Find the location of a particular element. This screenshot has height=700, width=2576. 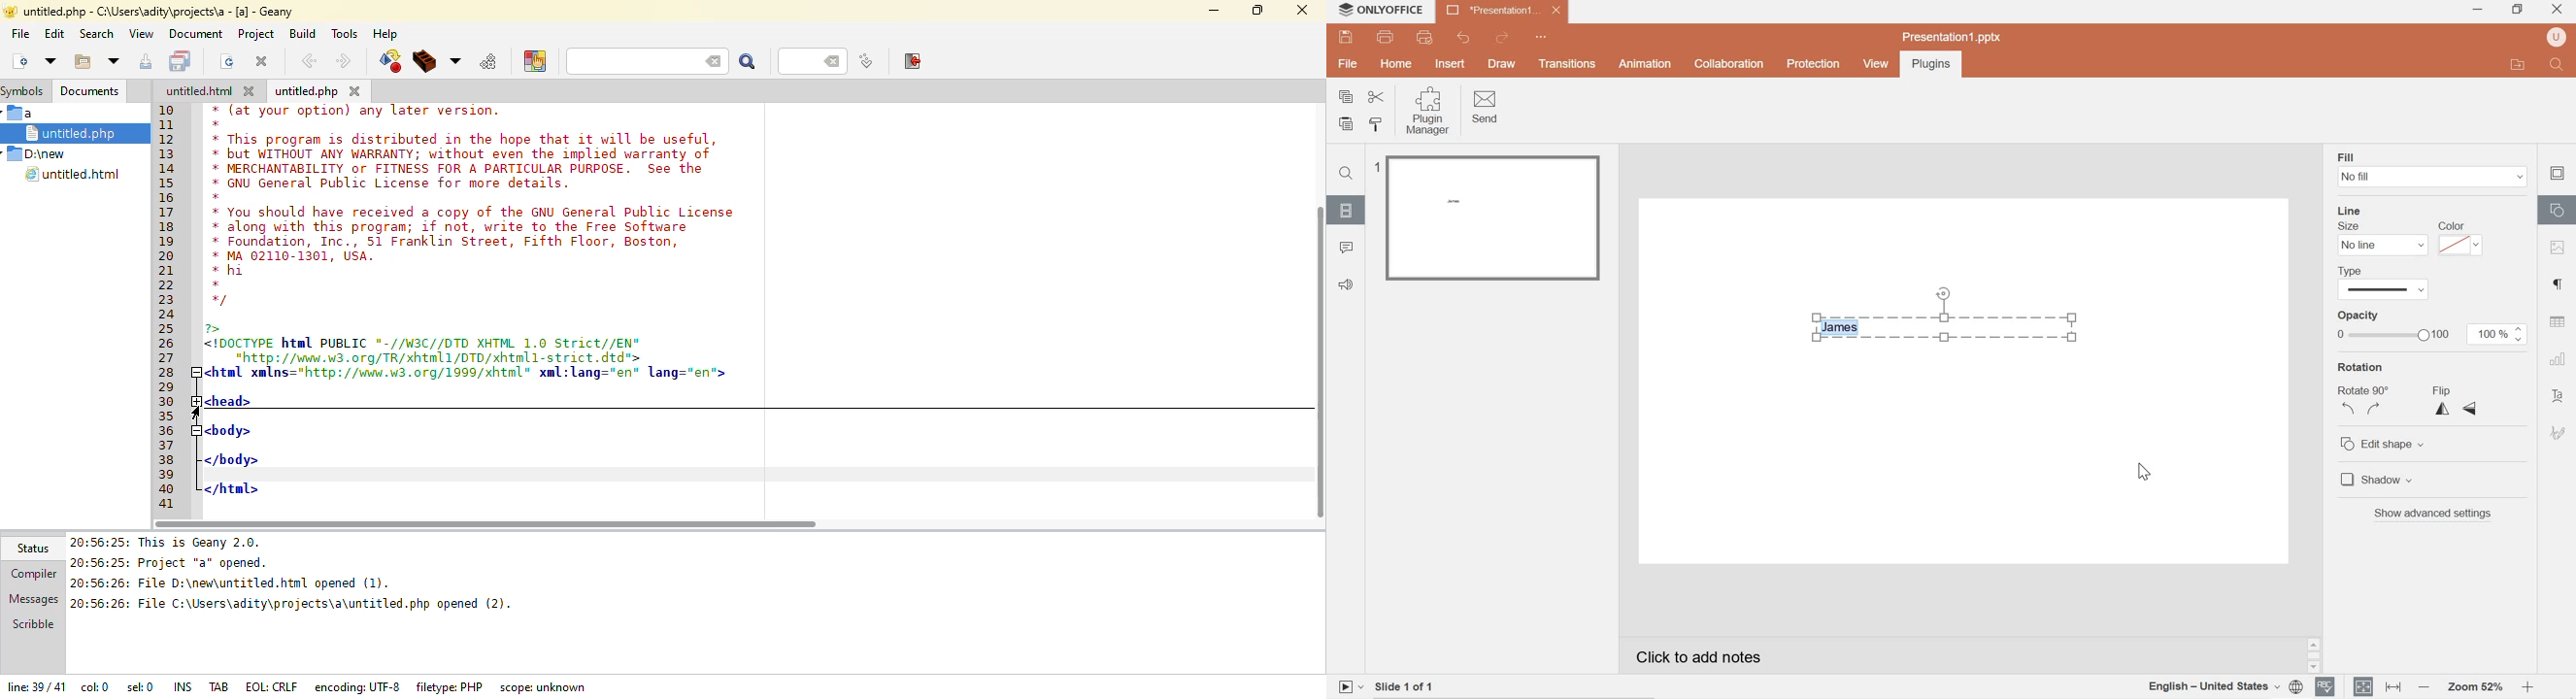

more is located at coordinates (115, 60).